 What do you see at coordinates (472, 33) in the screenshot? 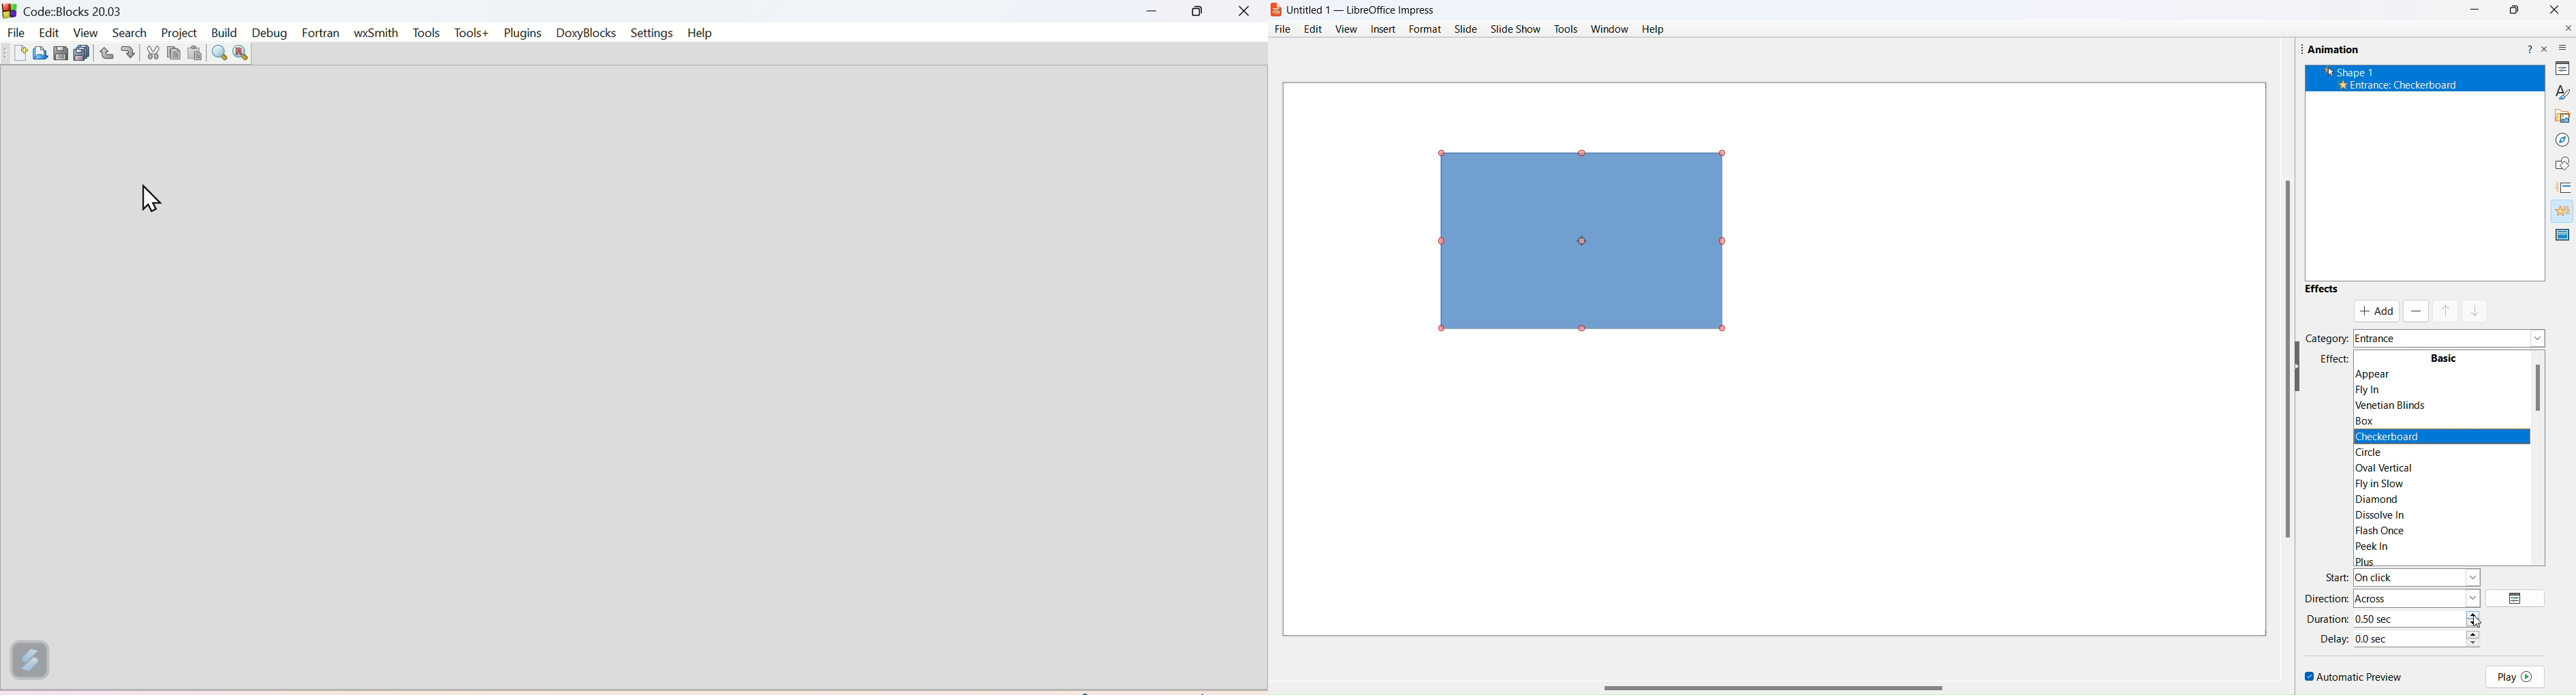
I see `Tools+` at bounding box center [472, 33].